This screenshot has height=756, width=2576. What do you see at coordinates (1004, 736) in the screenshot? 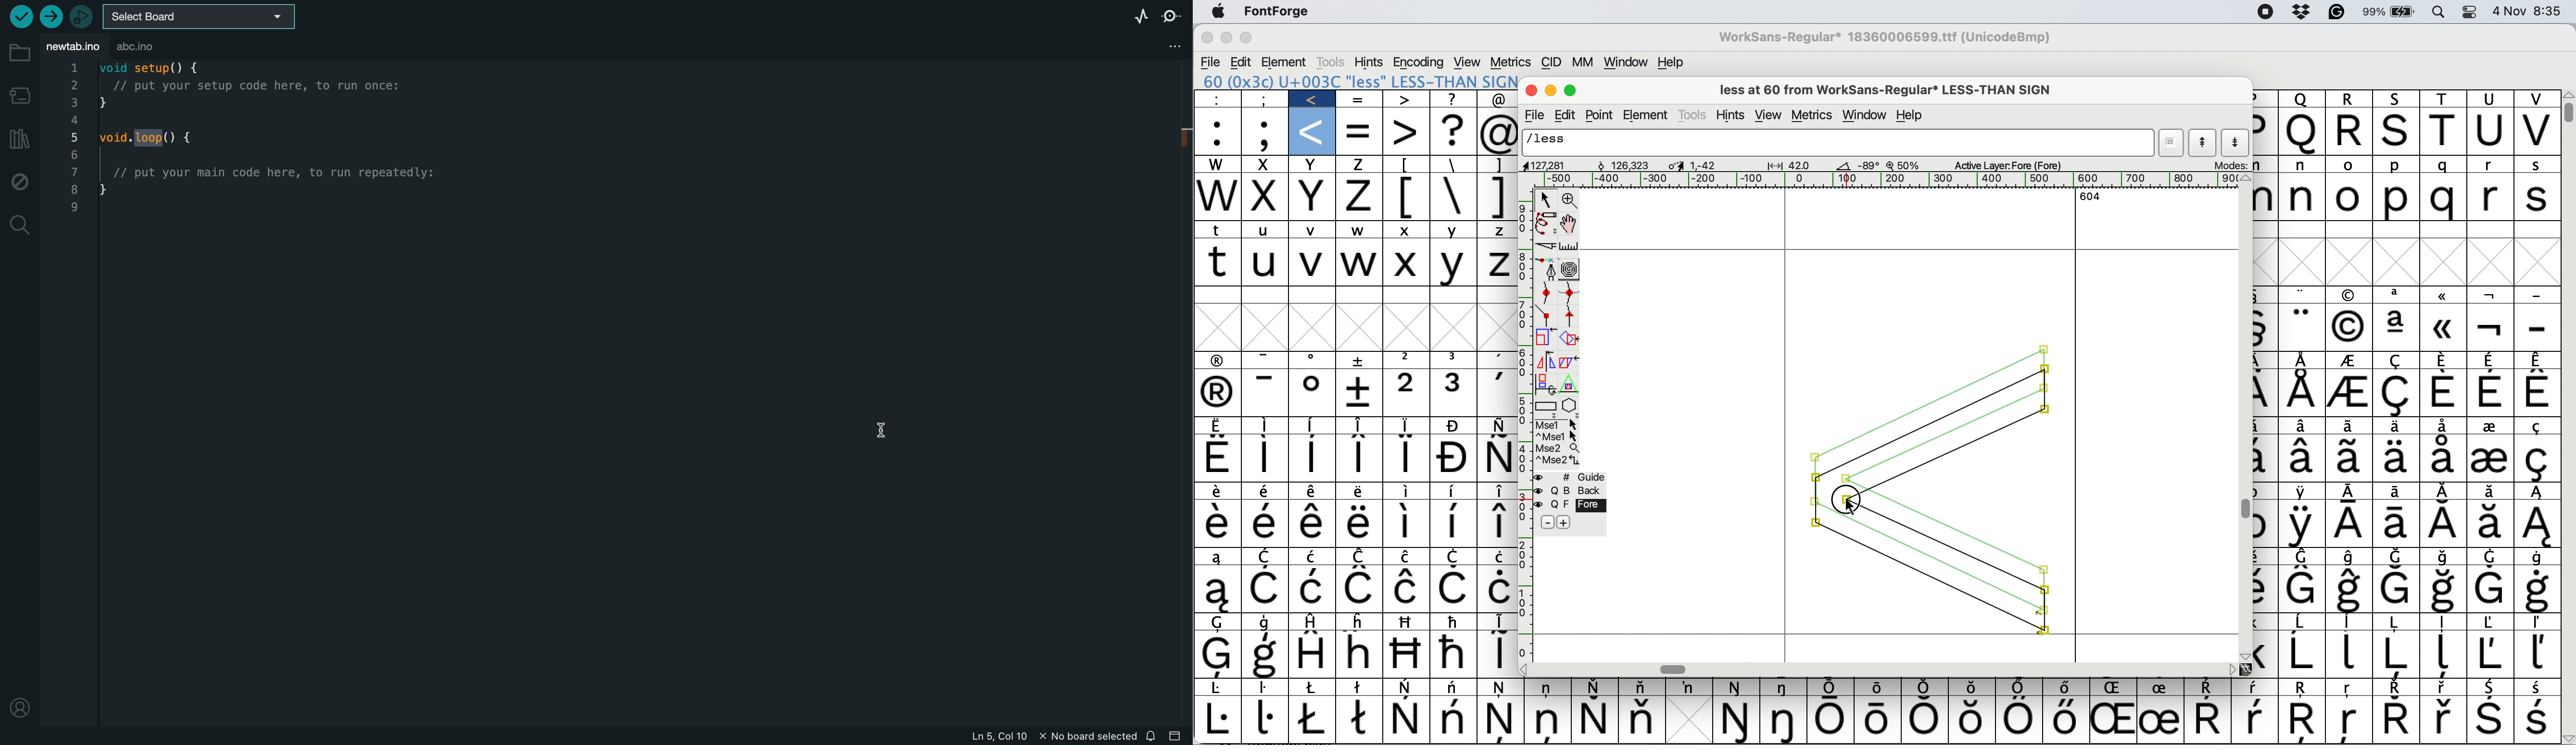
I see `file information` at bounding box center [1004, 736].